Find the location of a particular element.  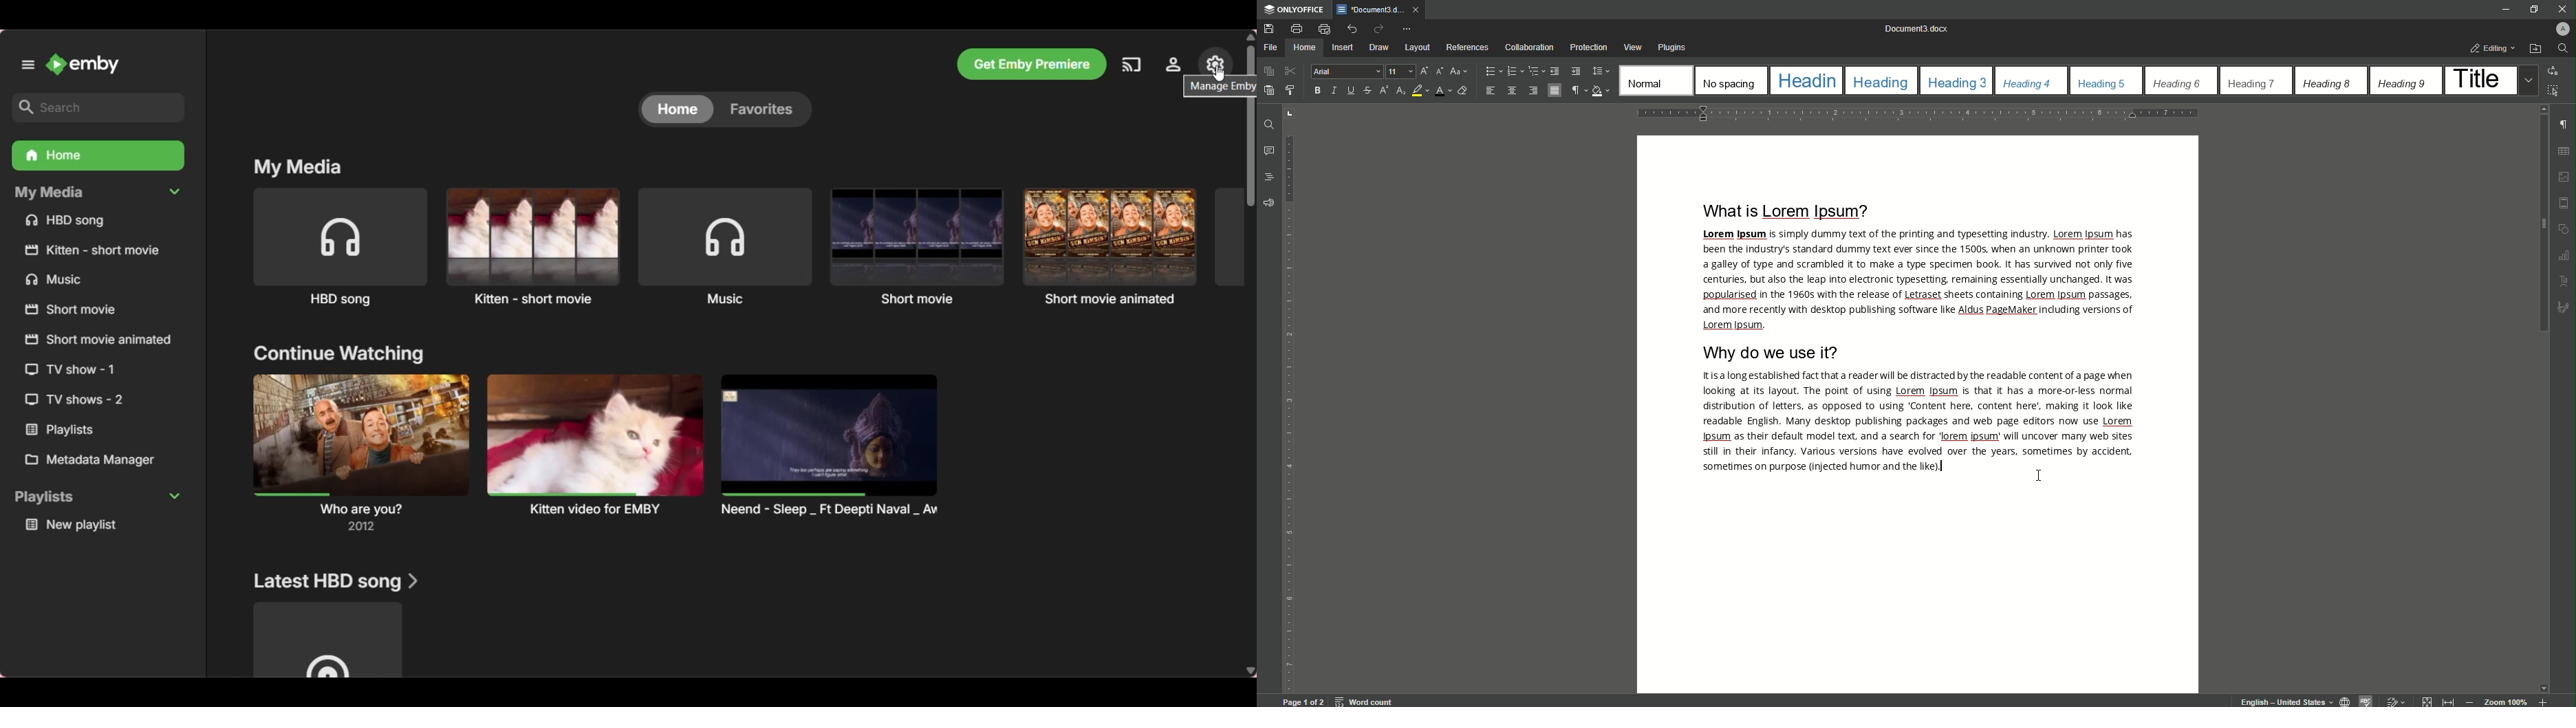

Heading 9 is located at coordinates (2403, 84).